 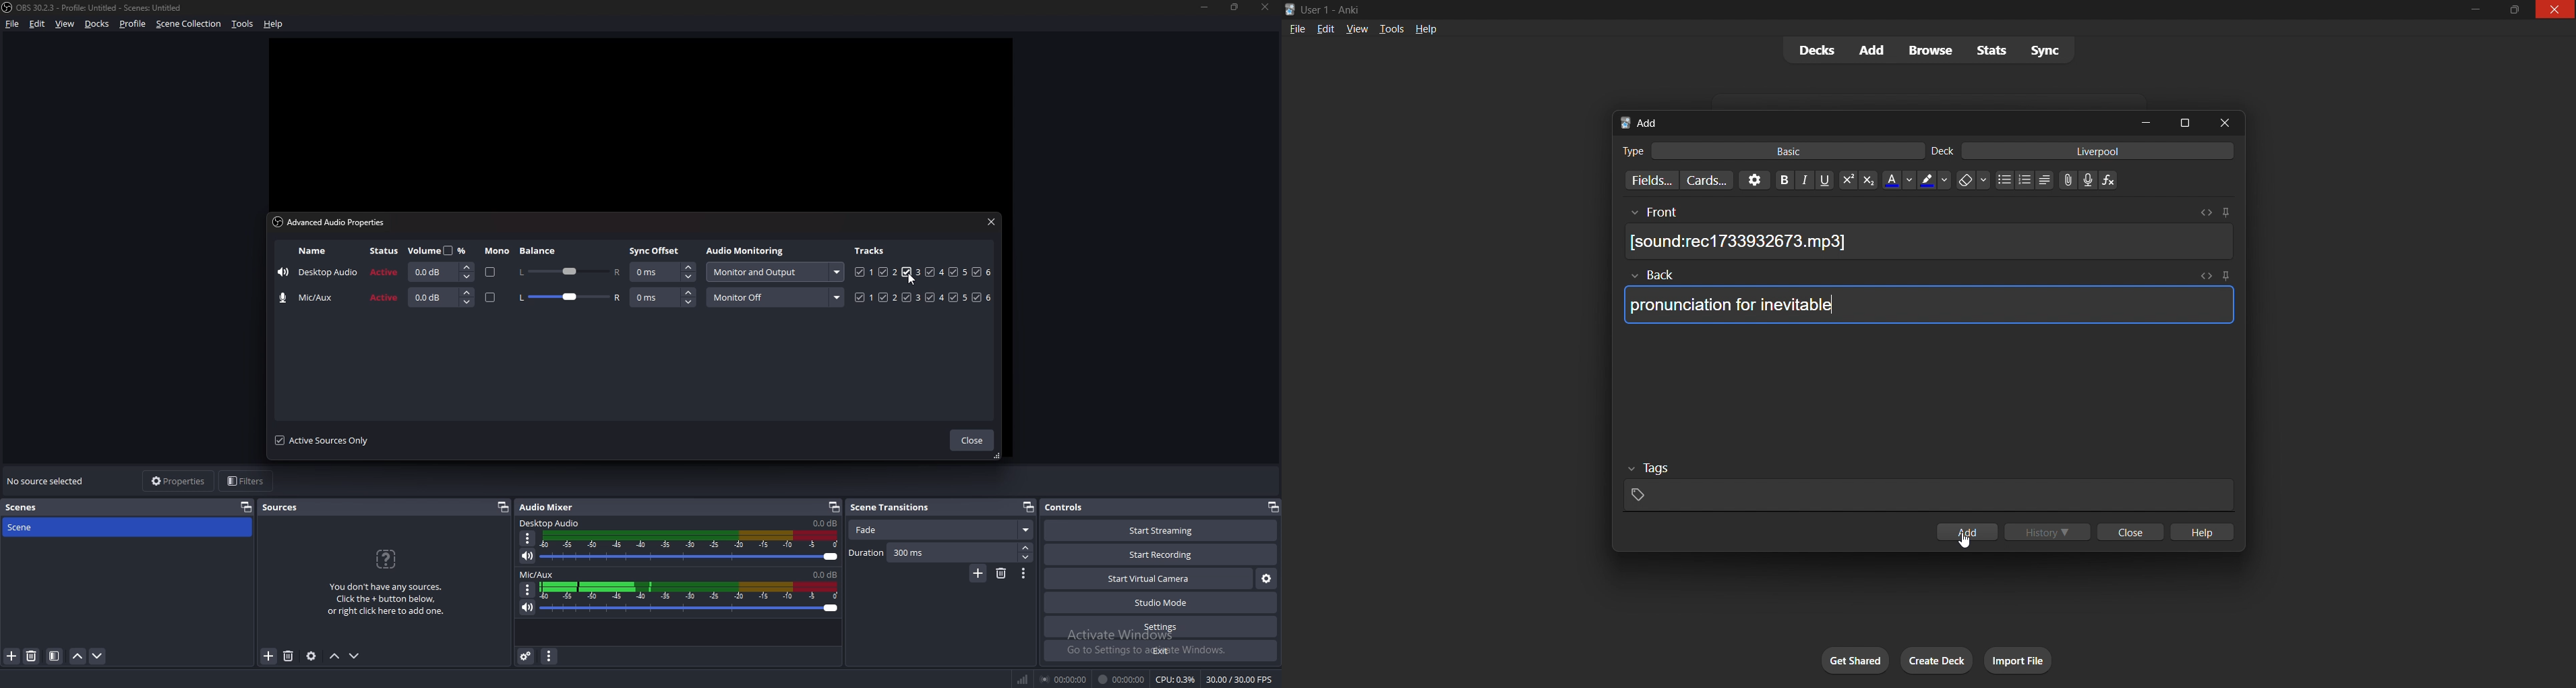 What do you see at coordinates (1391, 30) in the screenshot?
I see `tools` at bounding box center [1391, 30].